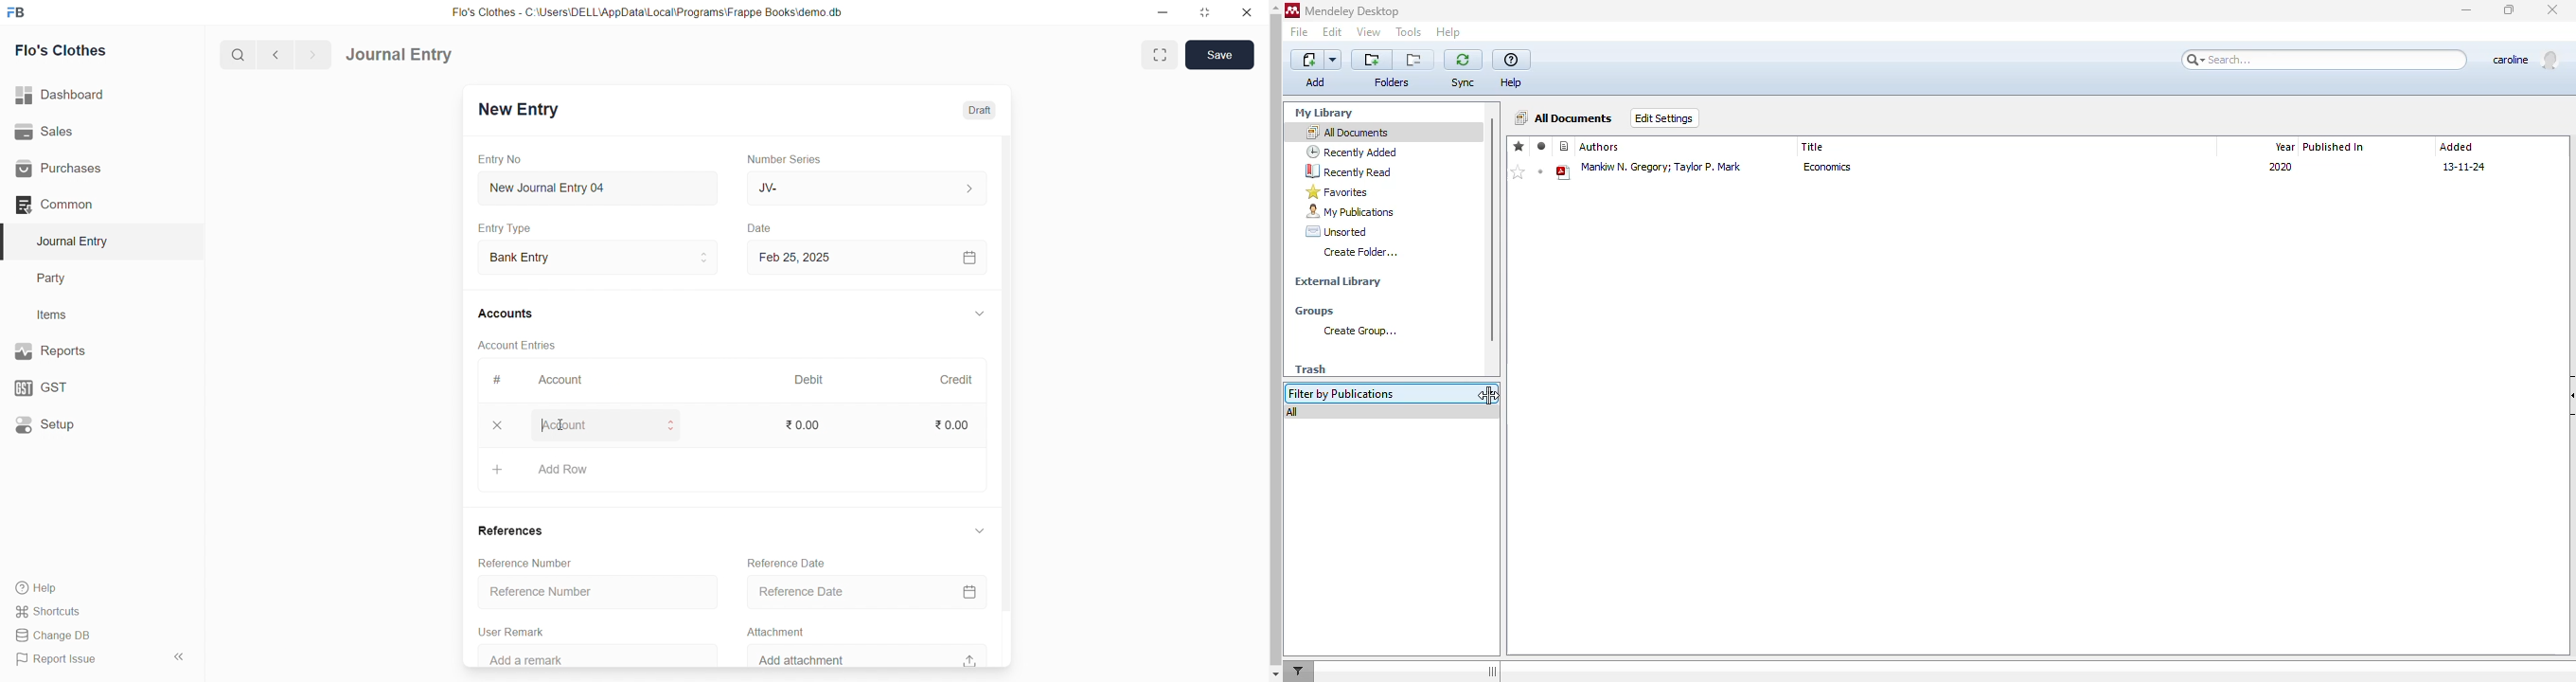 The height and width of the screenshot is (700, 2576). I want to click on Debit, so click(817, 381).